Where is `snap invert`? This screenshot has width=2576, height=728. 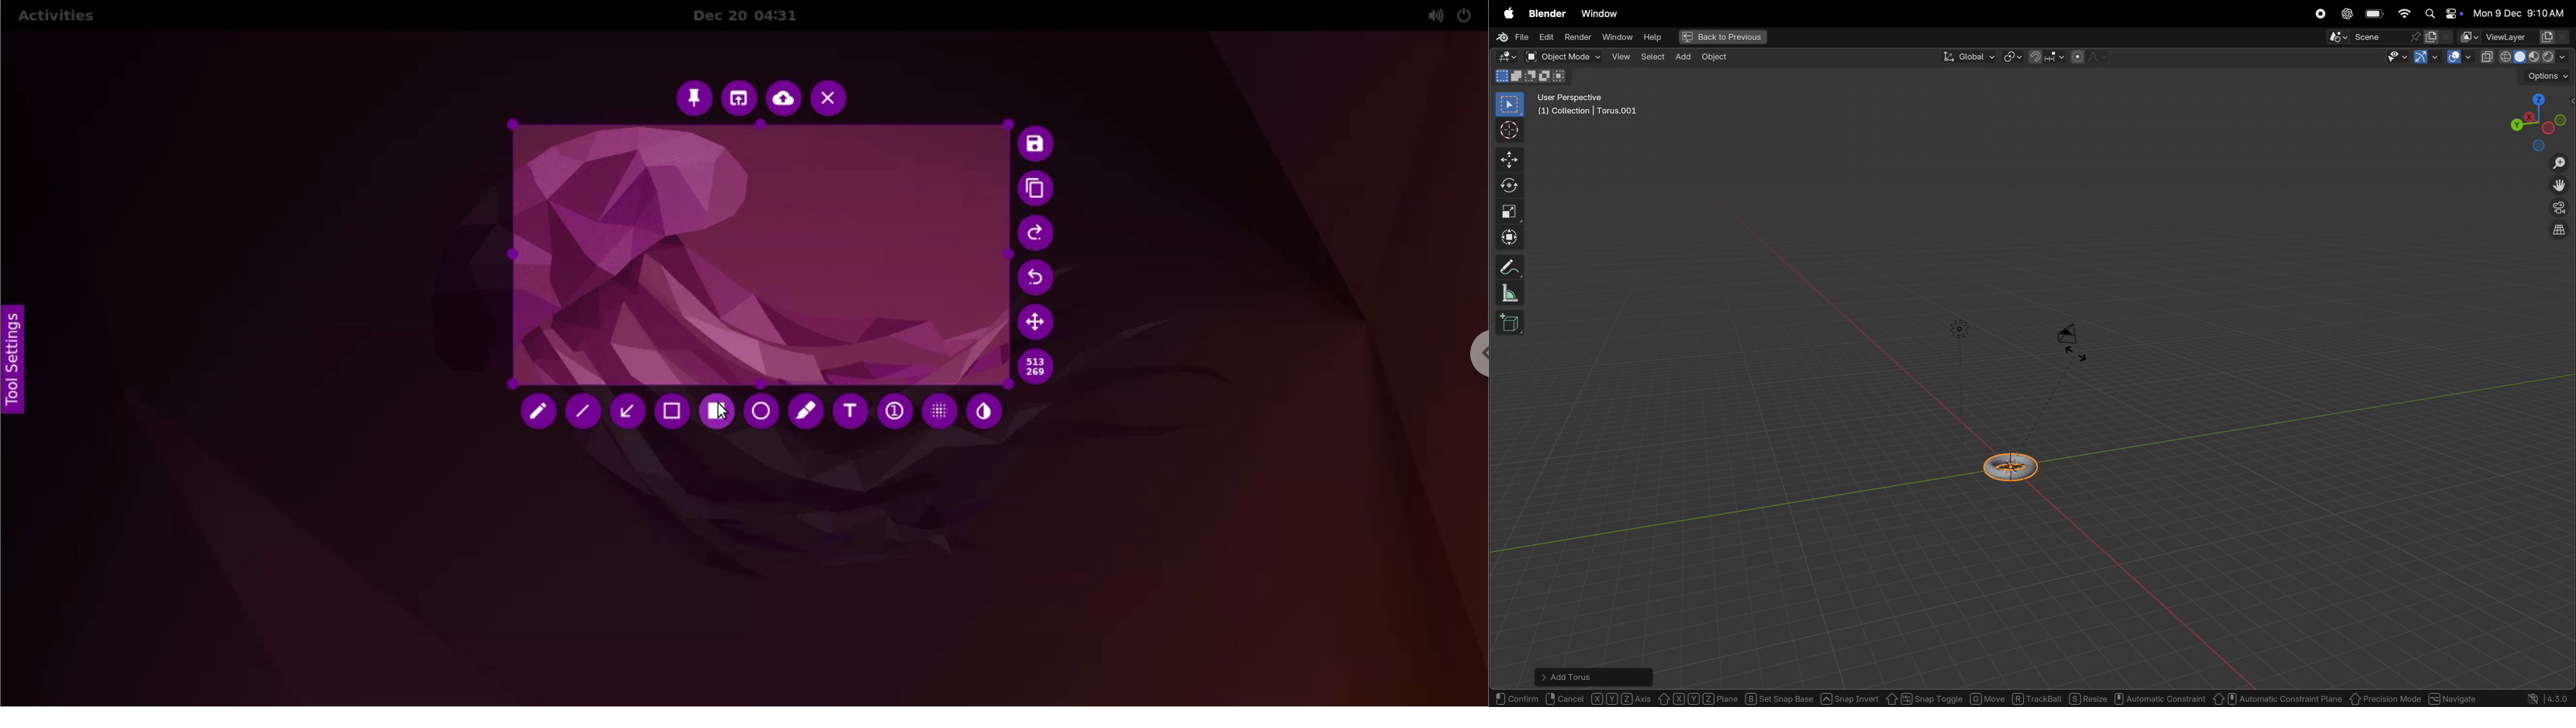
snap invert is located at coordinates (1849, 697).